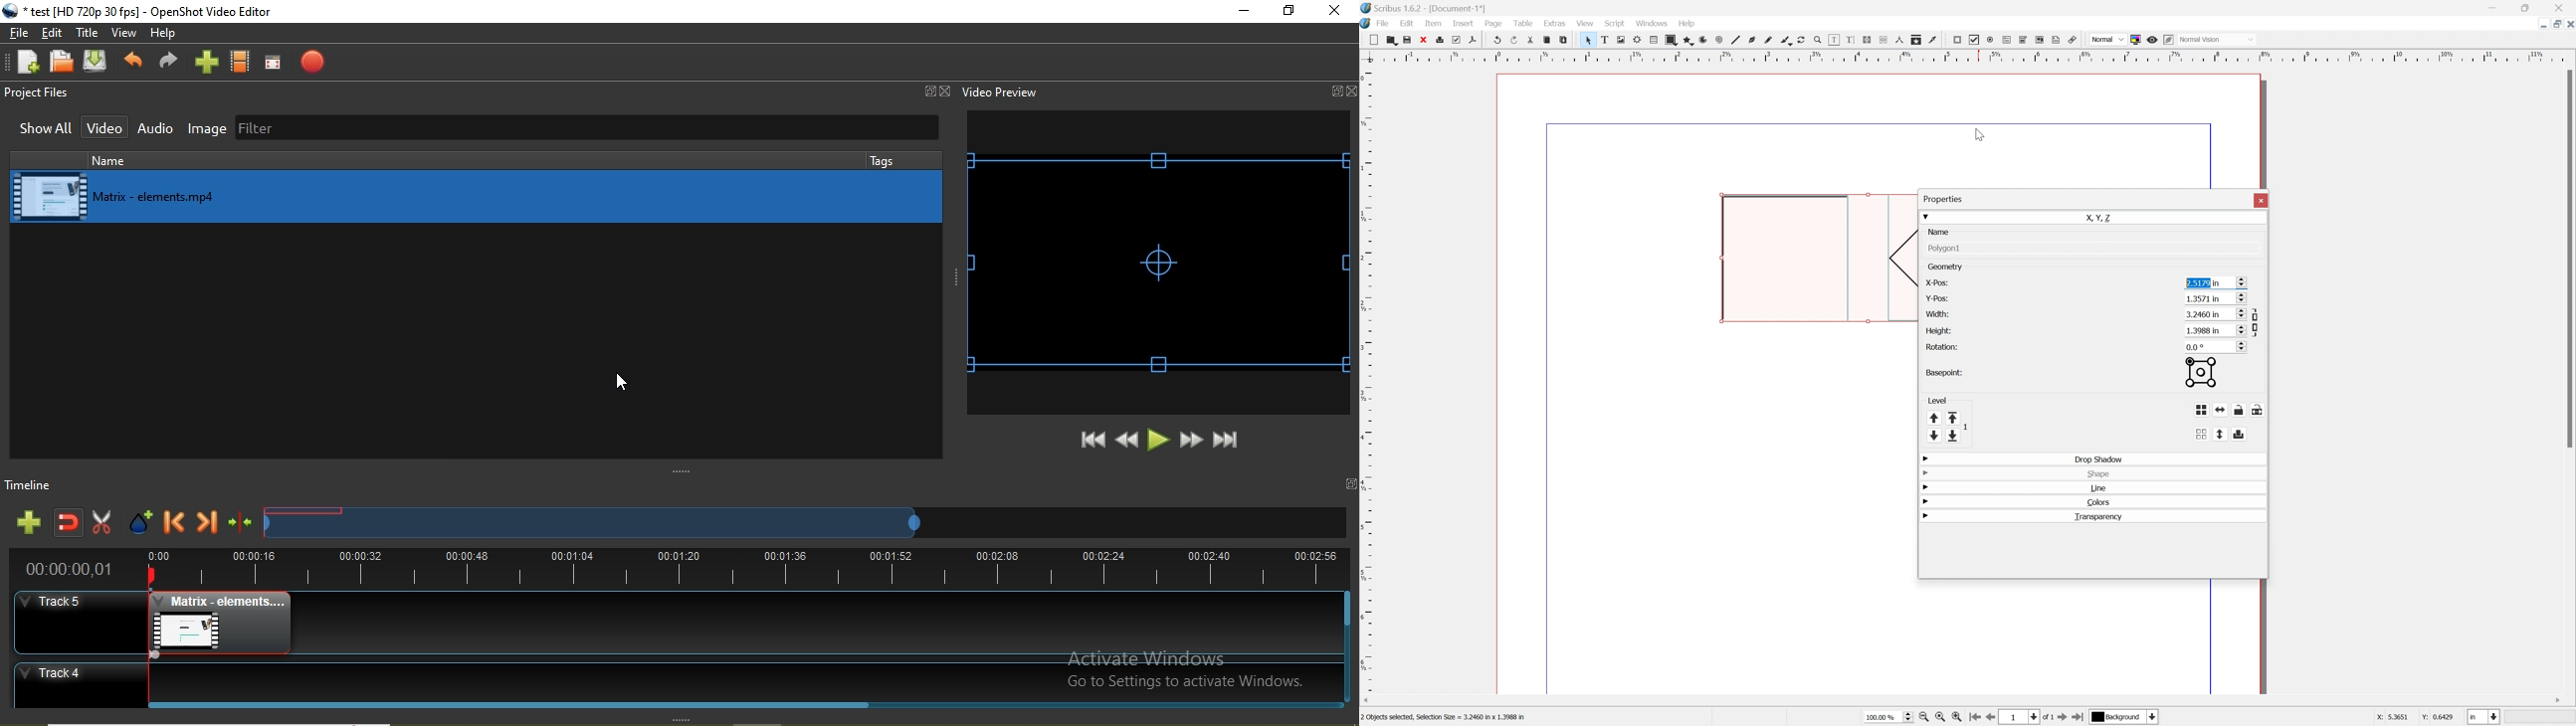 Image resolution: width=2576 pixels, height=728 pixels. Describe the element at coordinates (2215, 298) in the screenshot. I see `1.3571 in` at that location.